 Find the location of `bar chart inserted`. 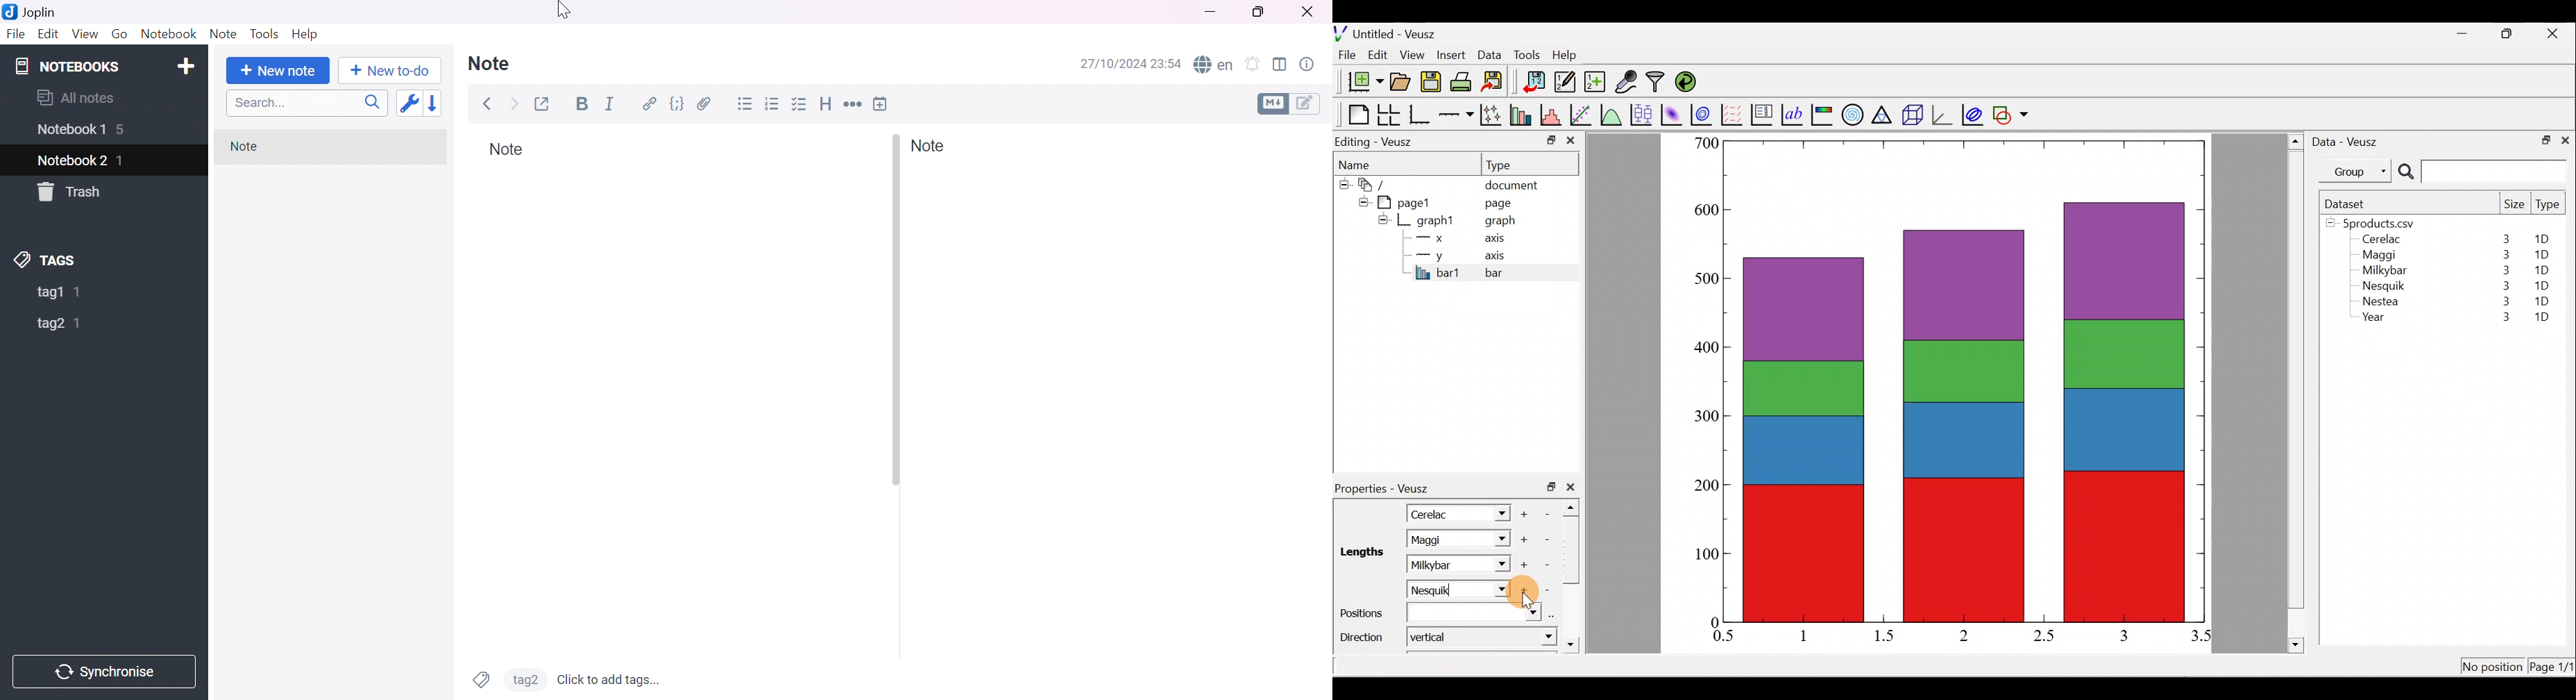

bar chart inserted is located at coordinates (1965, 380).